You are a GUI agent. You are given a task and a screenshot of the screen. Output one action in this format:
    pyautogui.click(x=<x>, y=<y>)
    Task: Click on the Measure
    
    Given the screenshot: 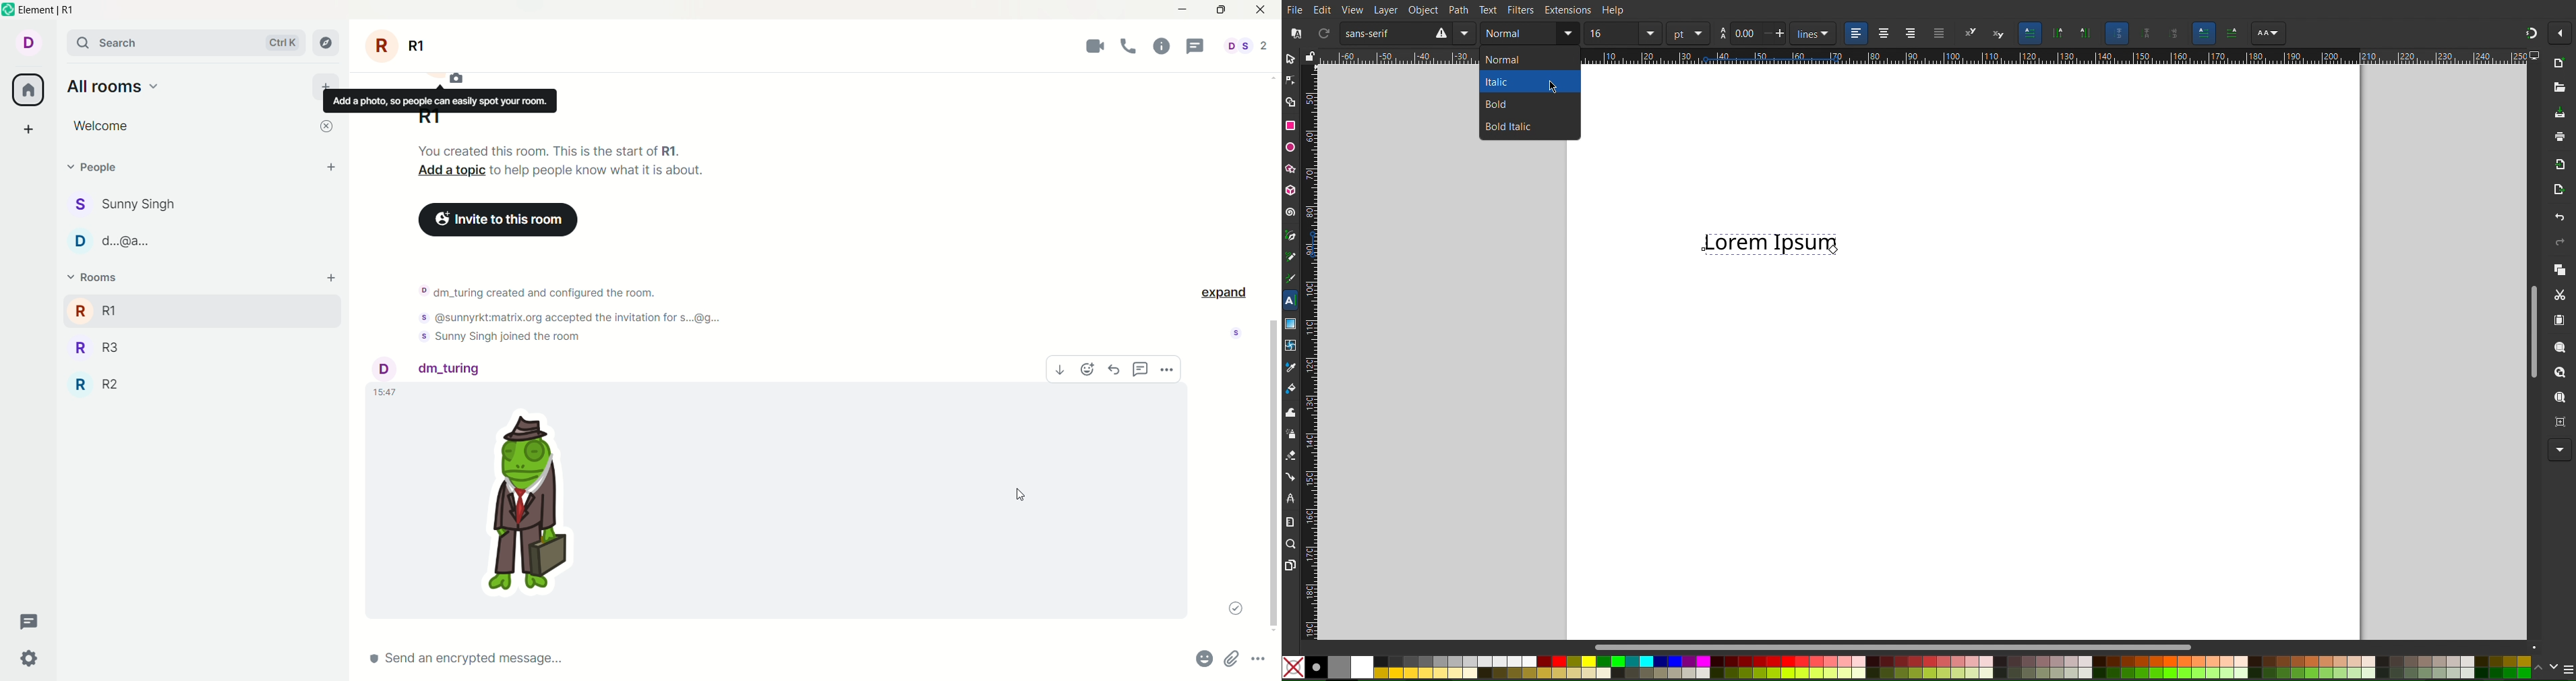 What is the action you would take?
    pyautogui.click(x=1290, y=523)
    